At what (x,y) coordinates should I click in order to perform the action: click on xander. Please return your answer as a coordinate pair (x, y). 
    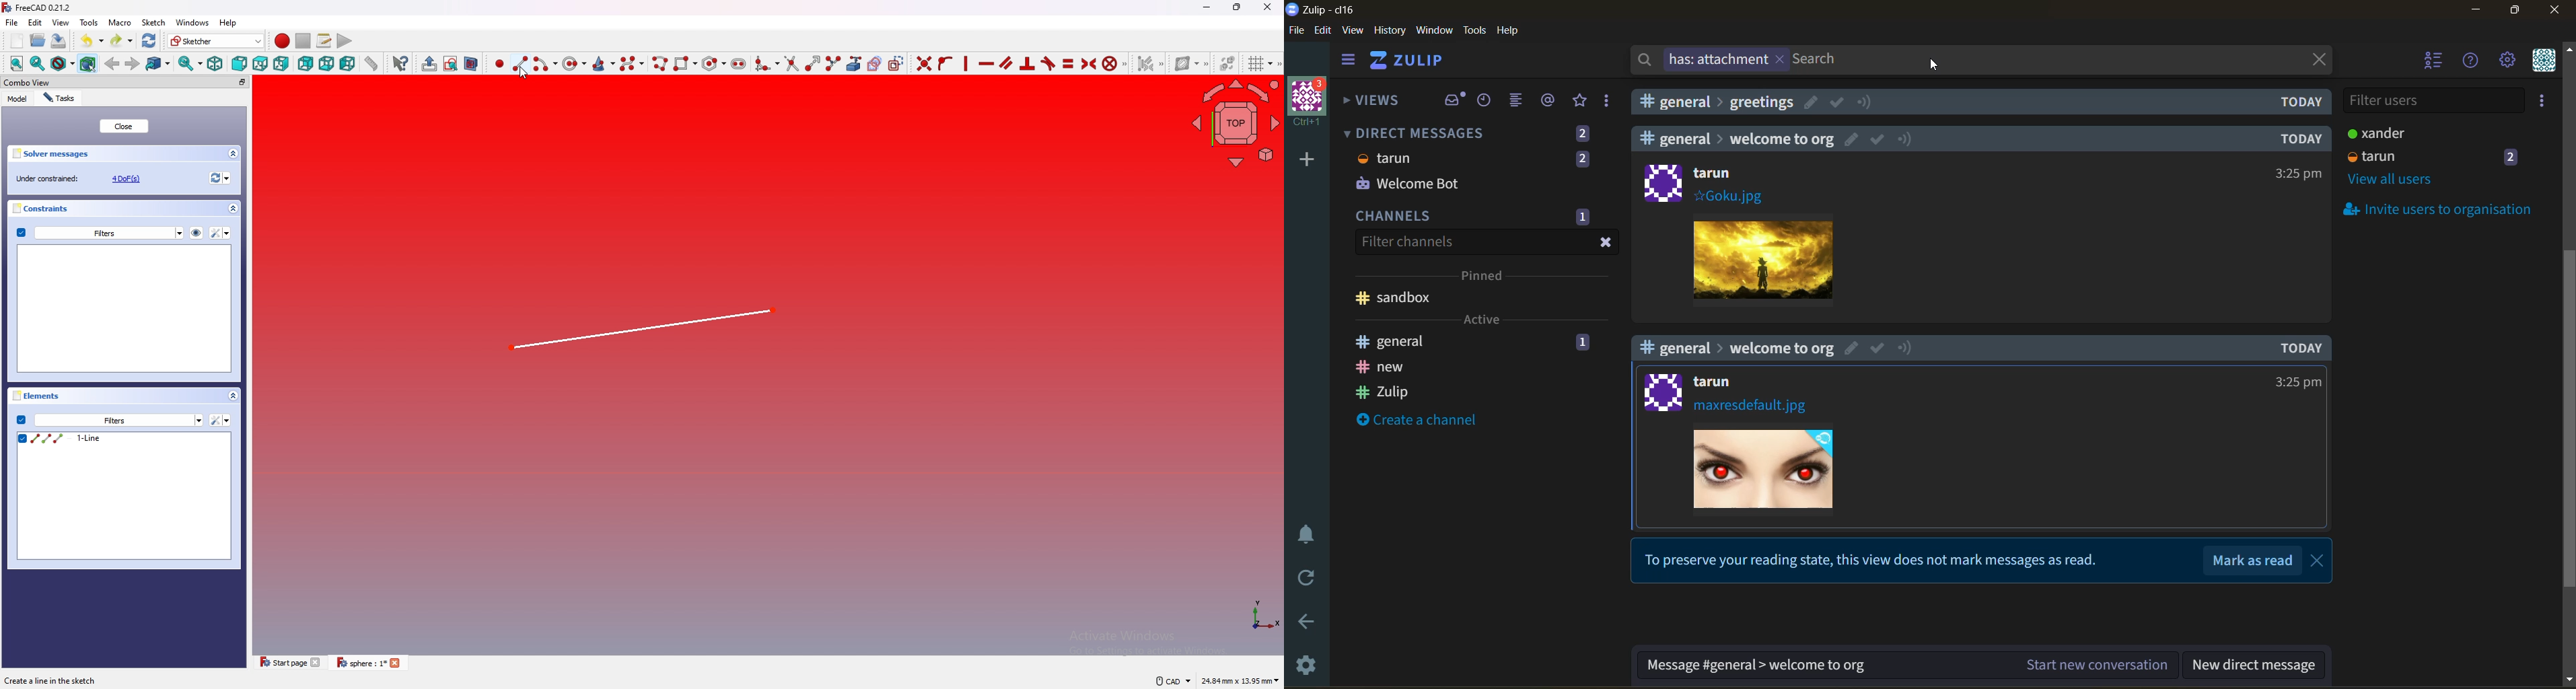
    Looking at the image, I should click on (2373, 133).